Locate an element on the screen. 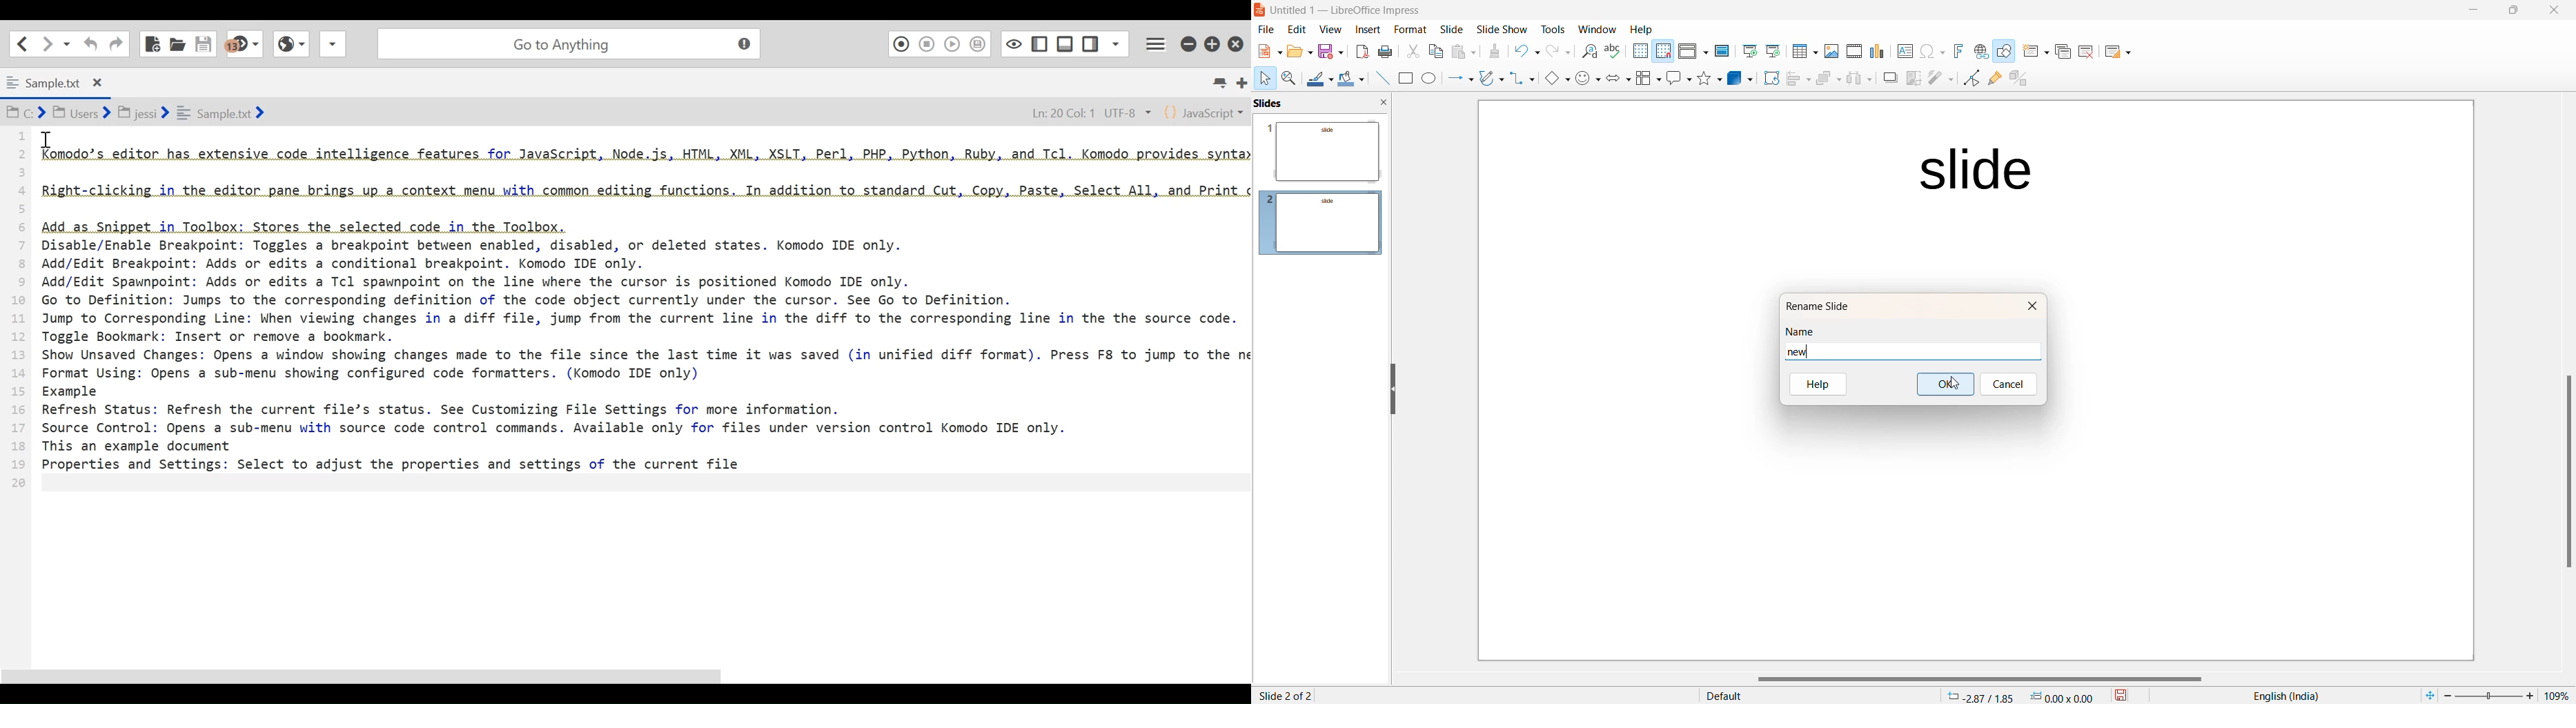 The height and width of the screenshot is (728, 2576). Shadow is located at coordinates (1885, 79).